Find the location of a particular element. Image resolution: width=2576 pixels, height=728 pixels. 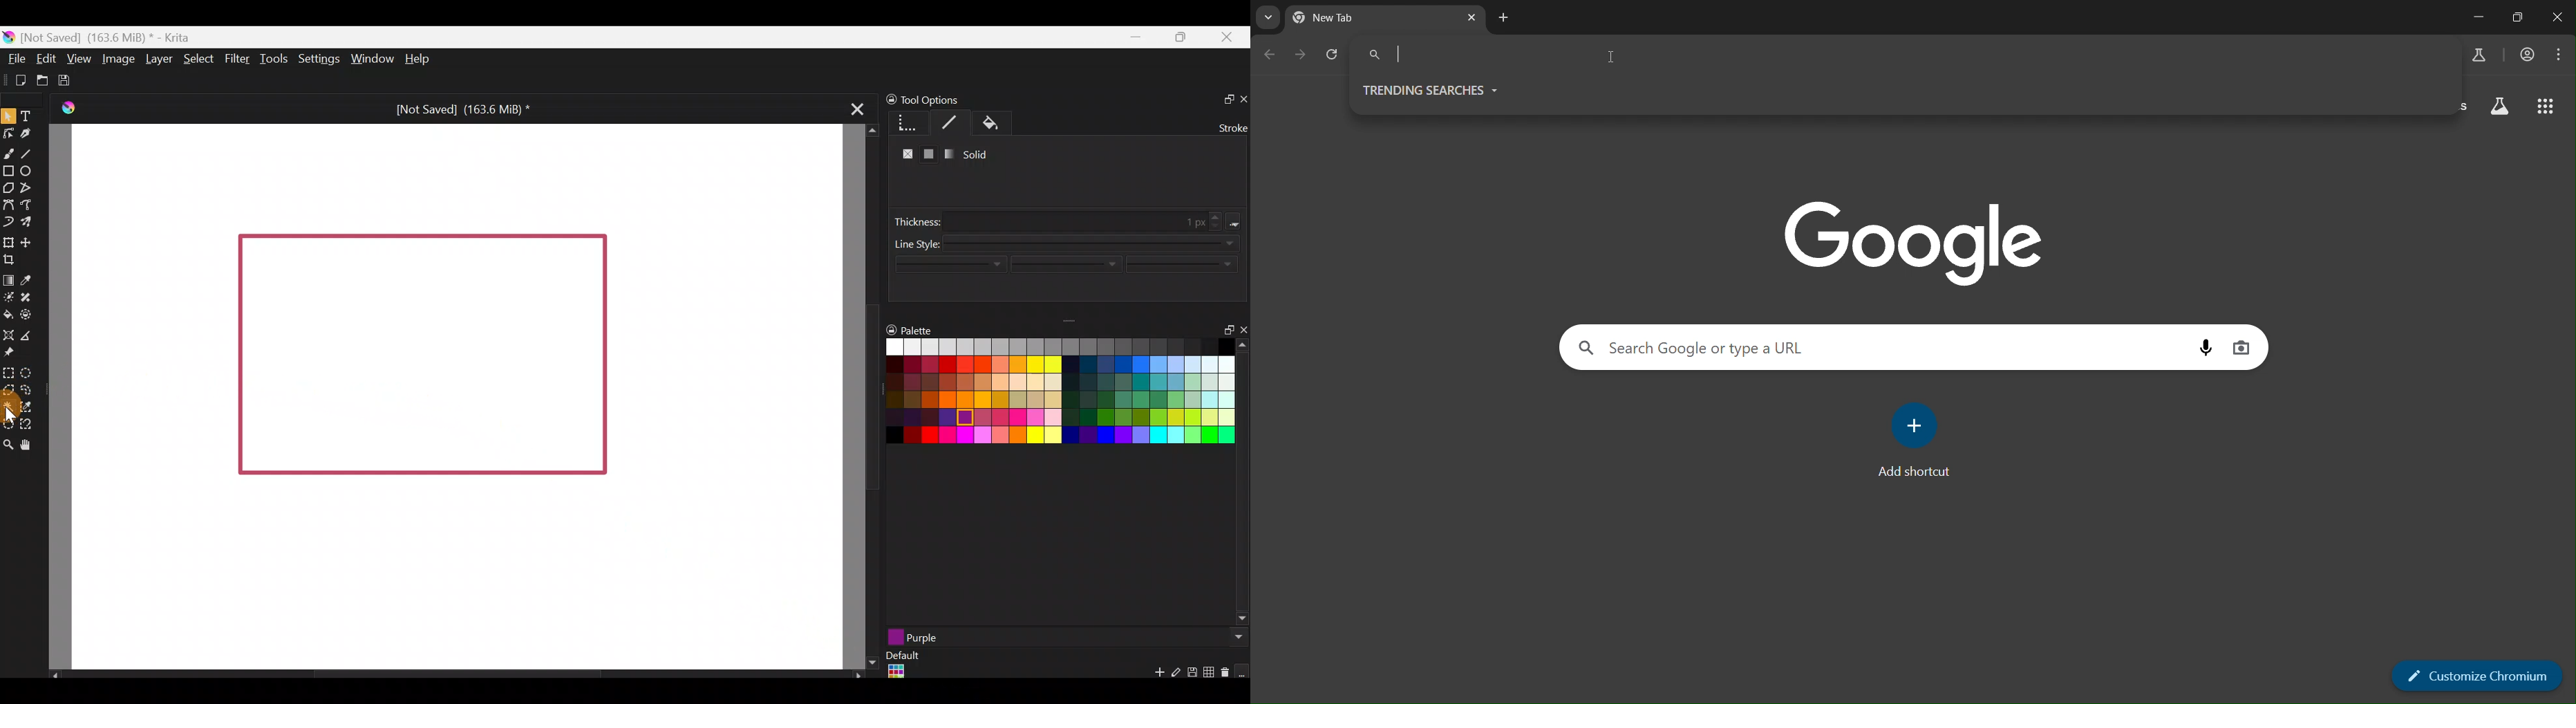

Krita logo is located at coordinates (9, 37).